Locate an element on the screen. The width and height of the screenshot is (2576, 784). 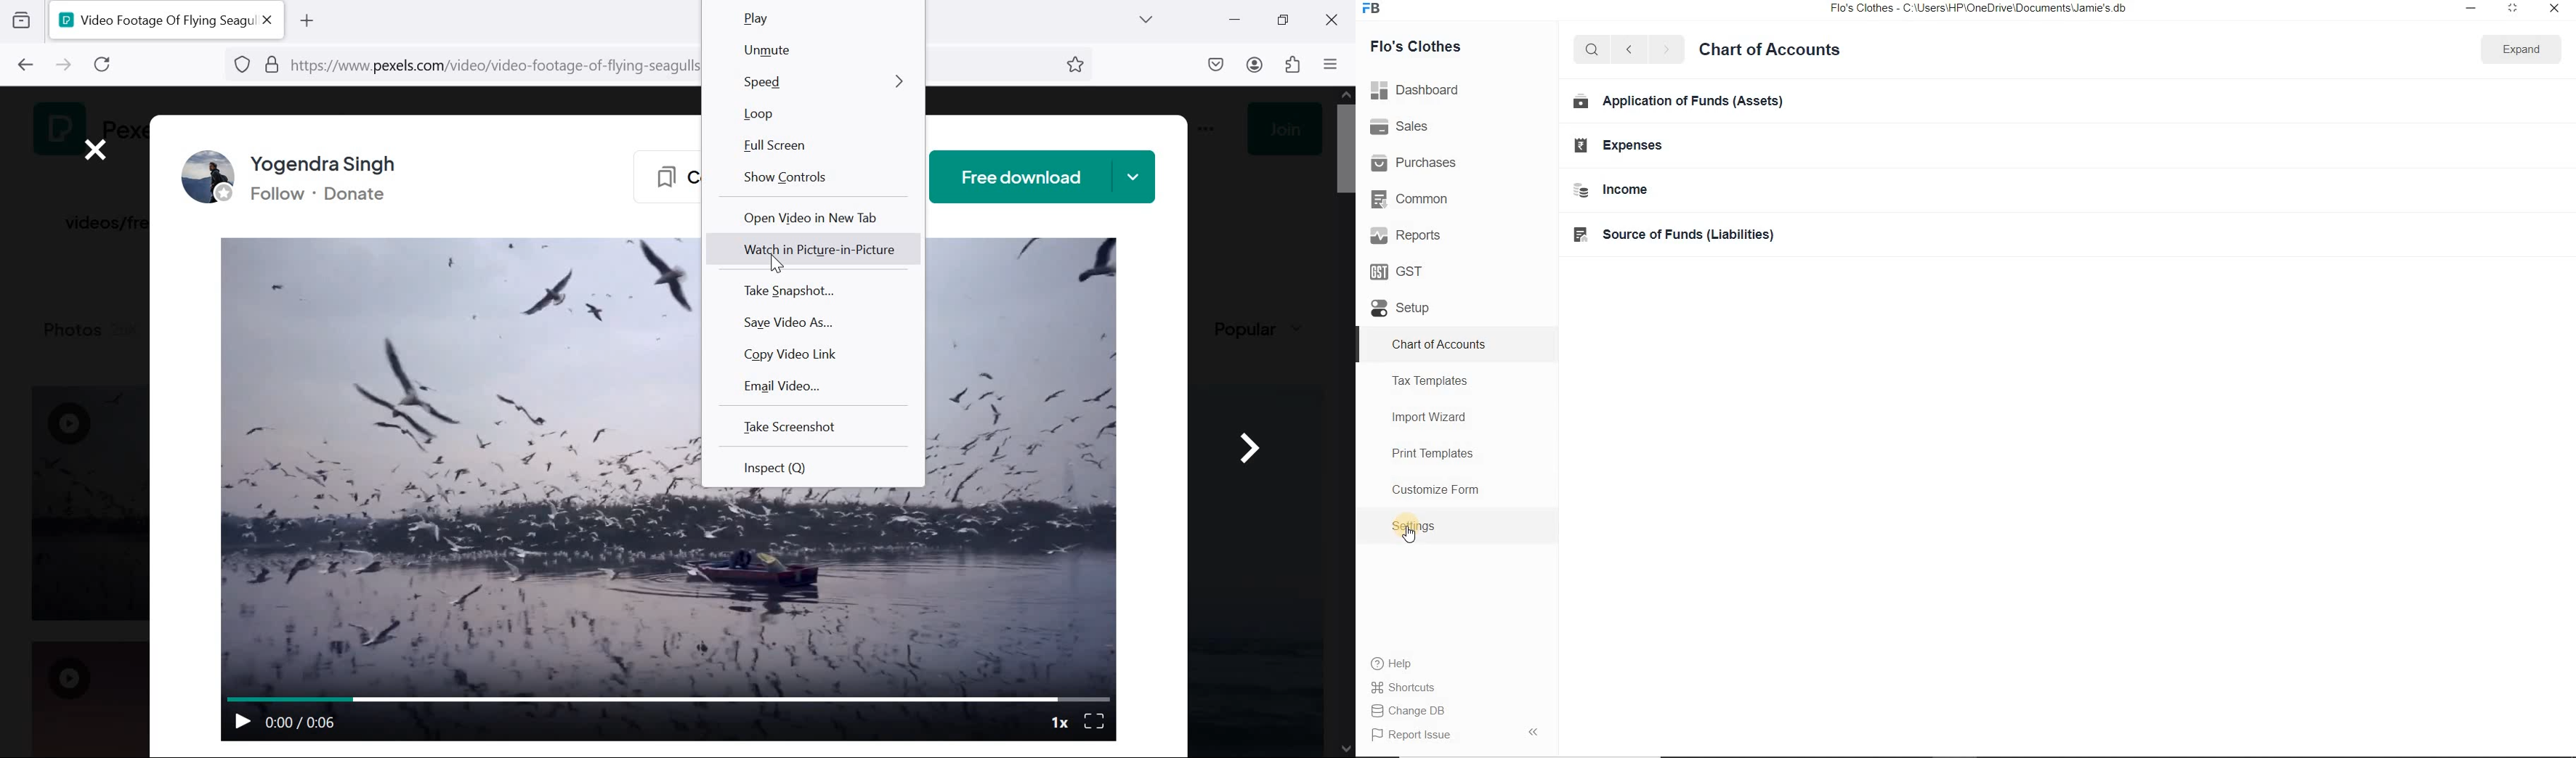
Report Issue is located at coordinates (1415, 712).